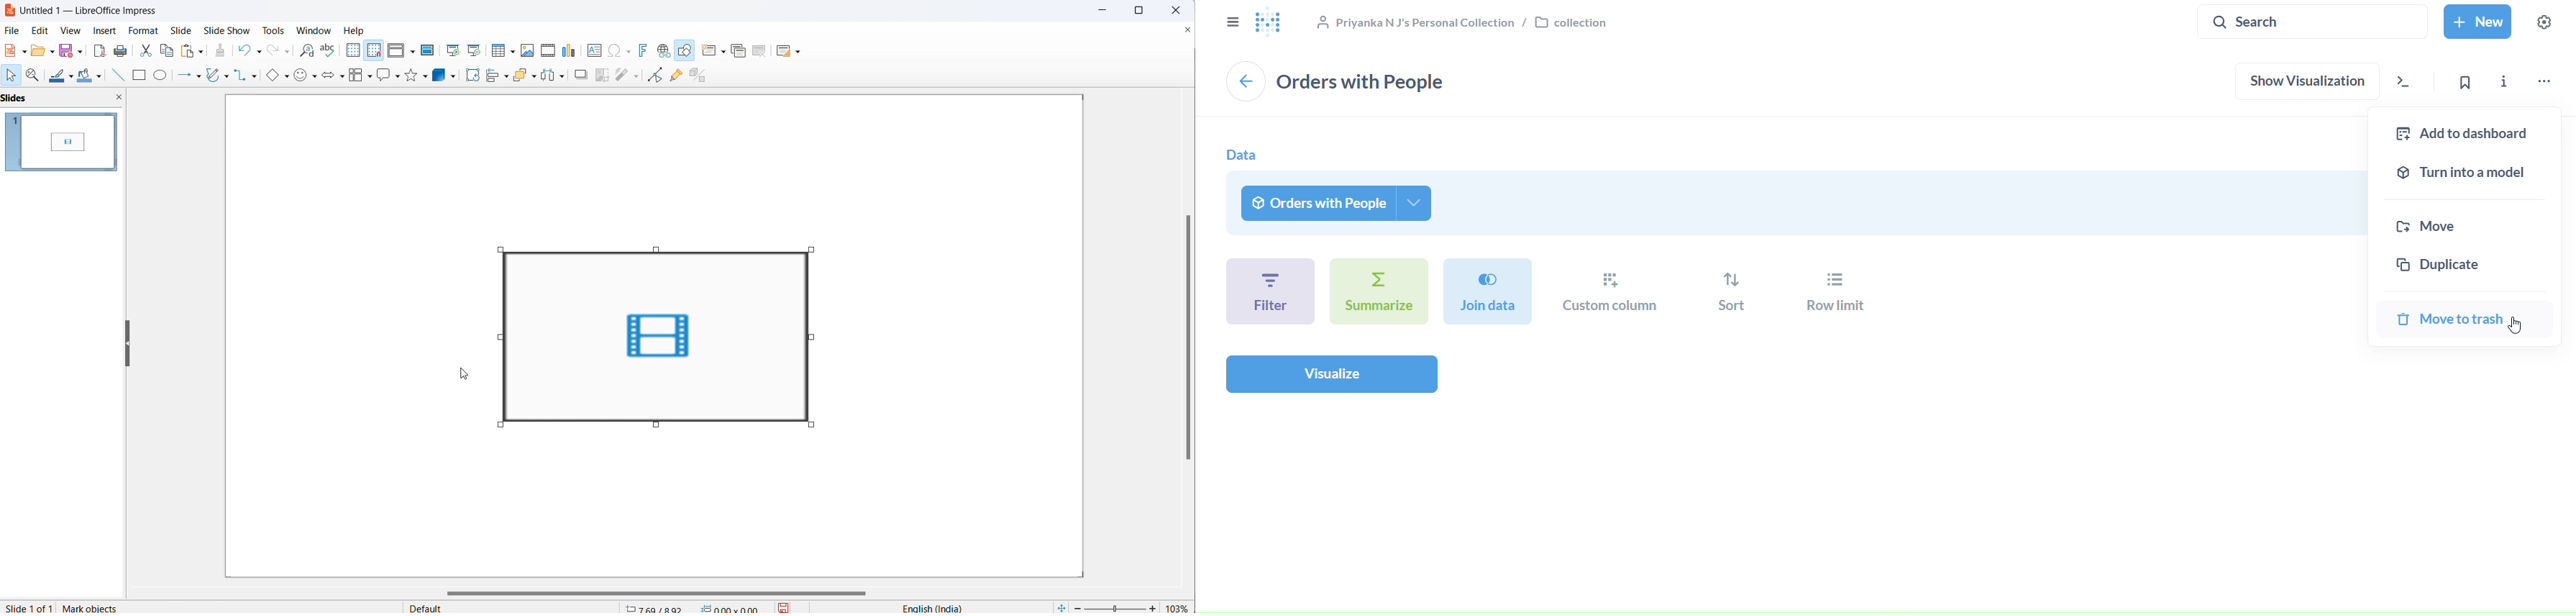  What do you see at coordinates (310, 28) in the screenshot?
I see `window` at bounding box center [310, 28].